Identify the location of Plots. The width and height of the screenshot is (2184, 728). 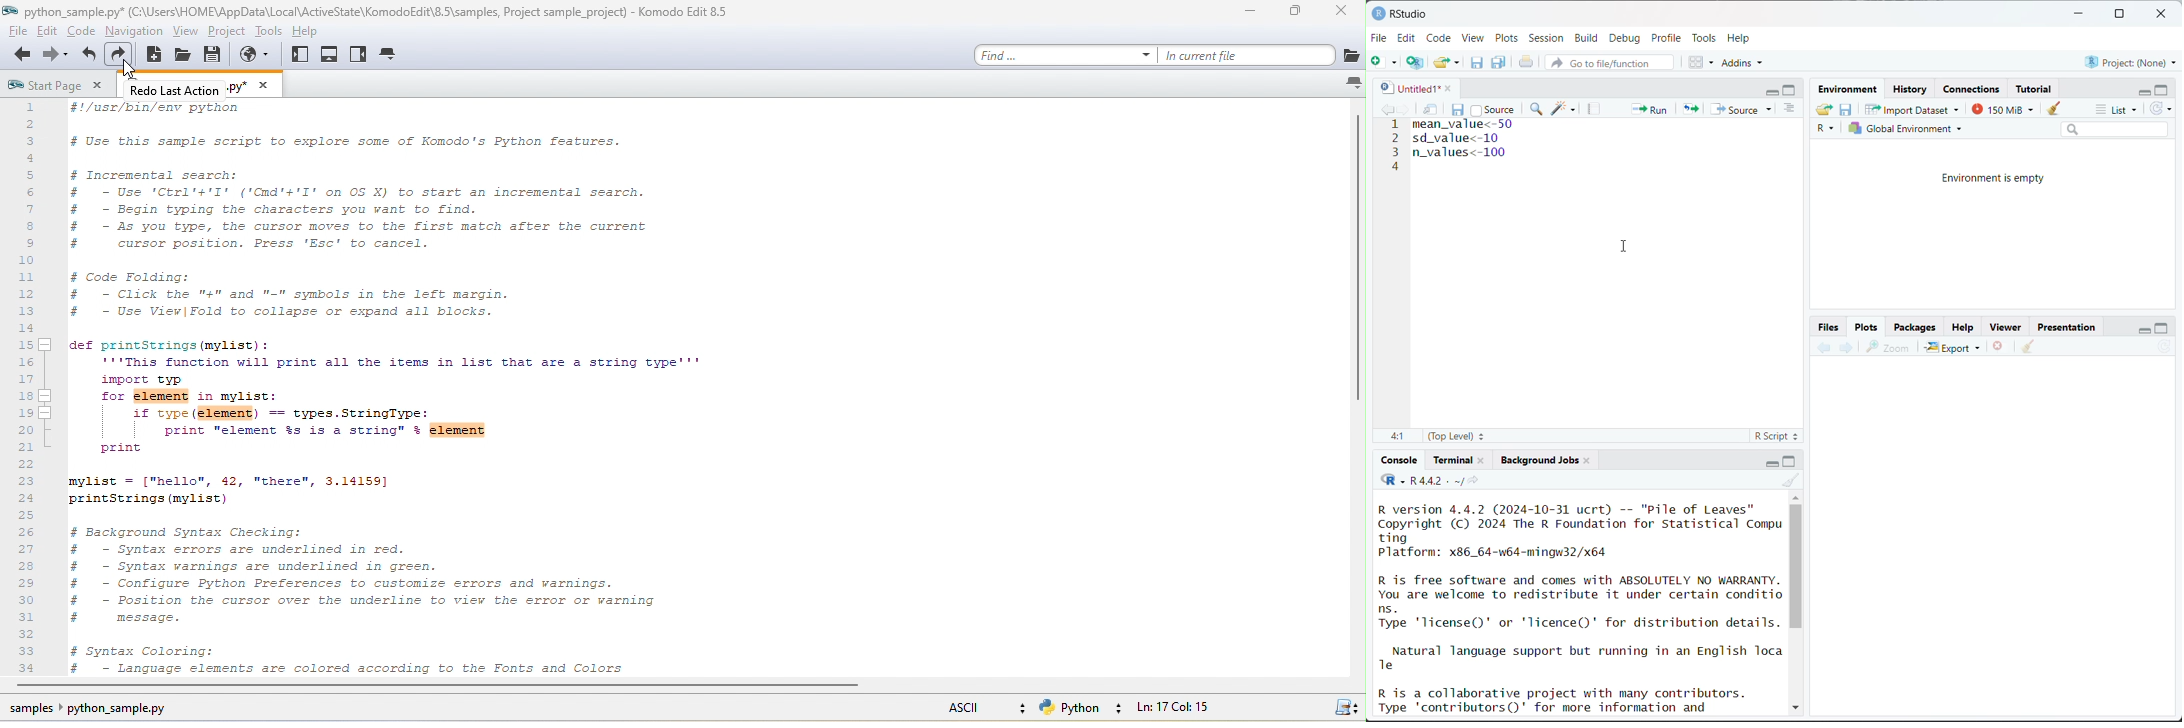
(1867, 326).